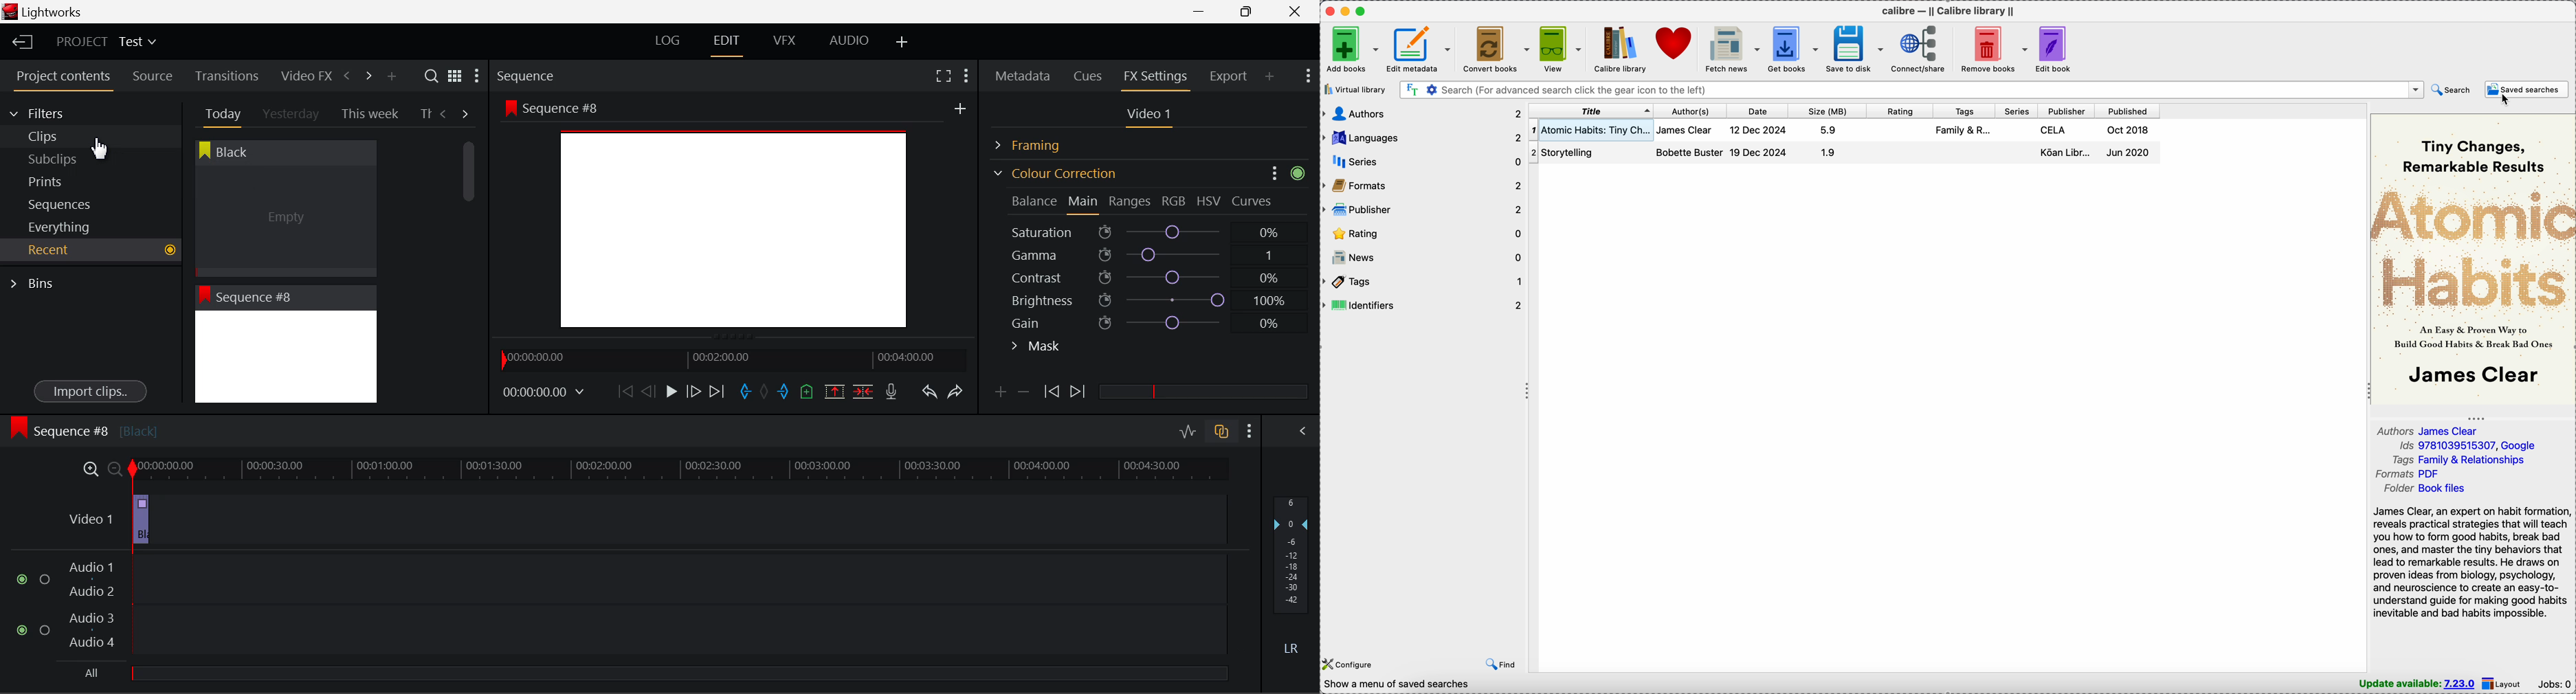  What do you see at coordinates (1912, 89) in the screenshot?
I see `search bar` at bounding box center [1912, 89].